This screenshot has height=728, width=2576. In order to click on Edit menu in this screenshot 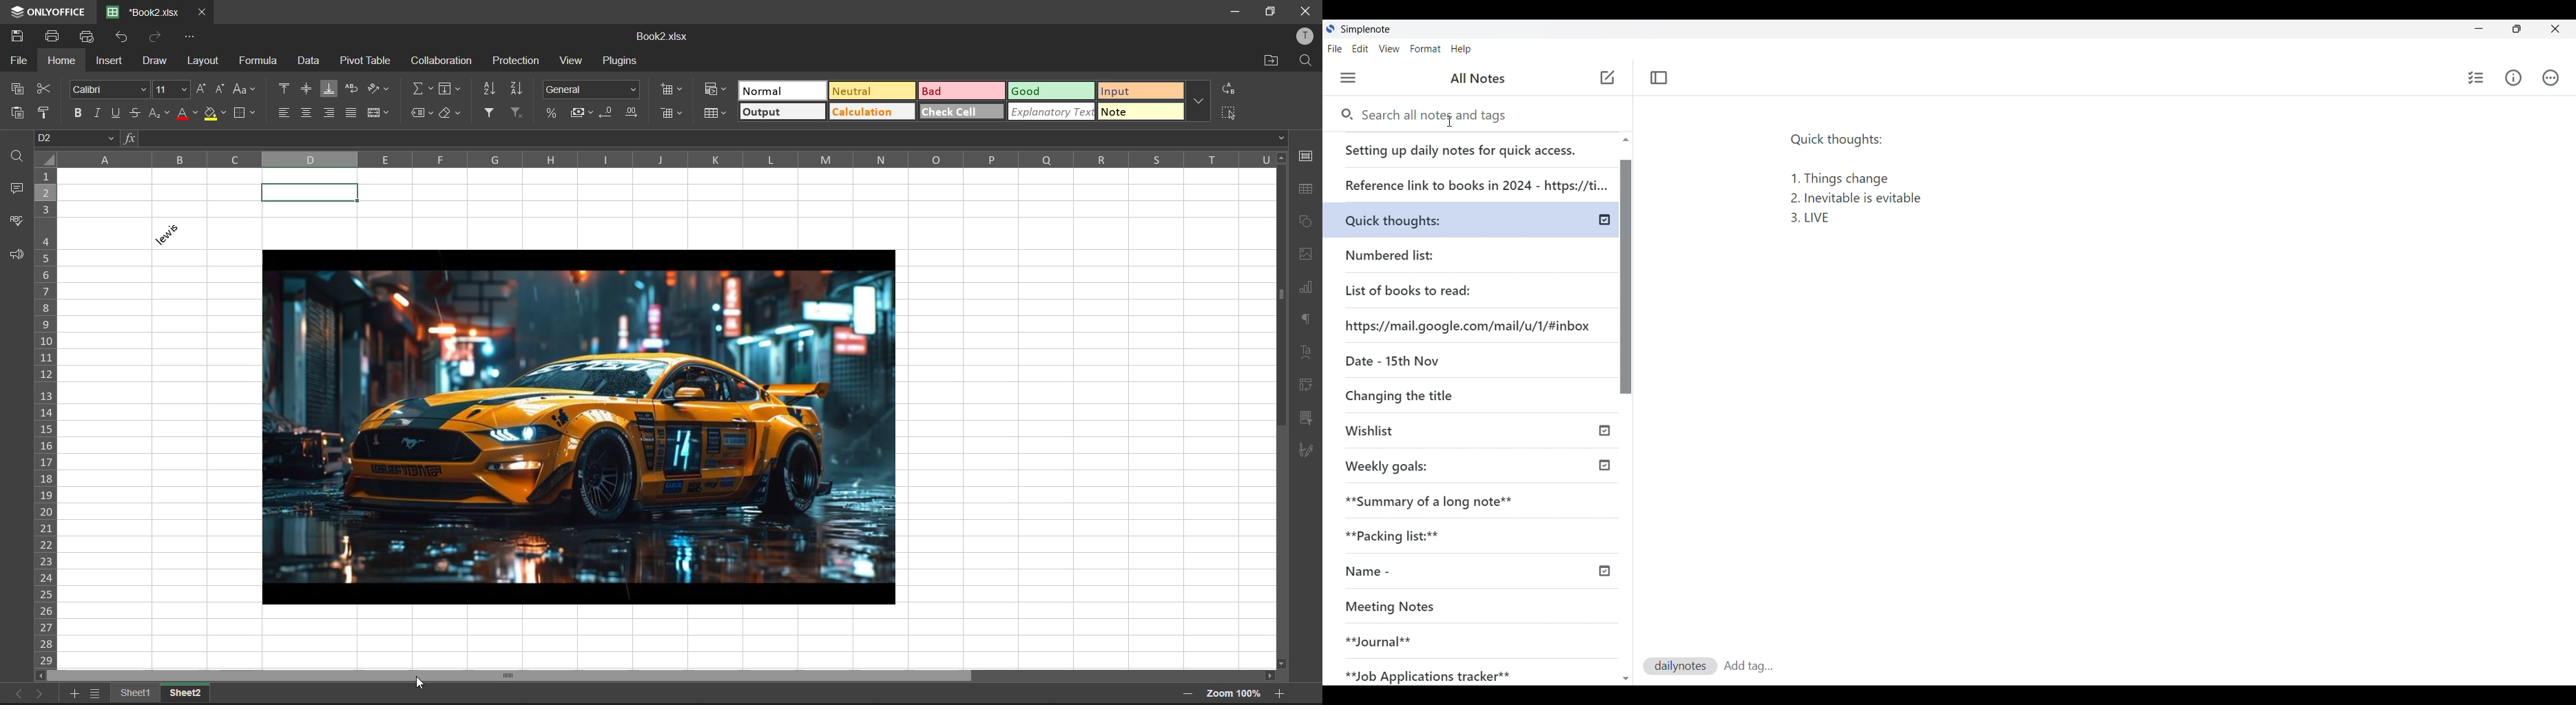, I will do `click(1360, 49)`.